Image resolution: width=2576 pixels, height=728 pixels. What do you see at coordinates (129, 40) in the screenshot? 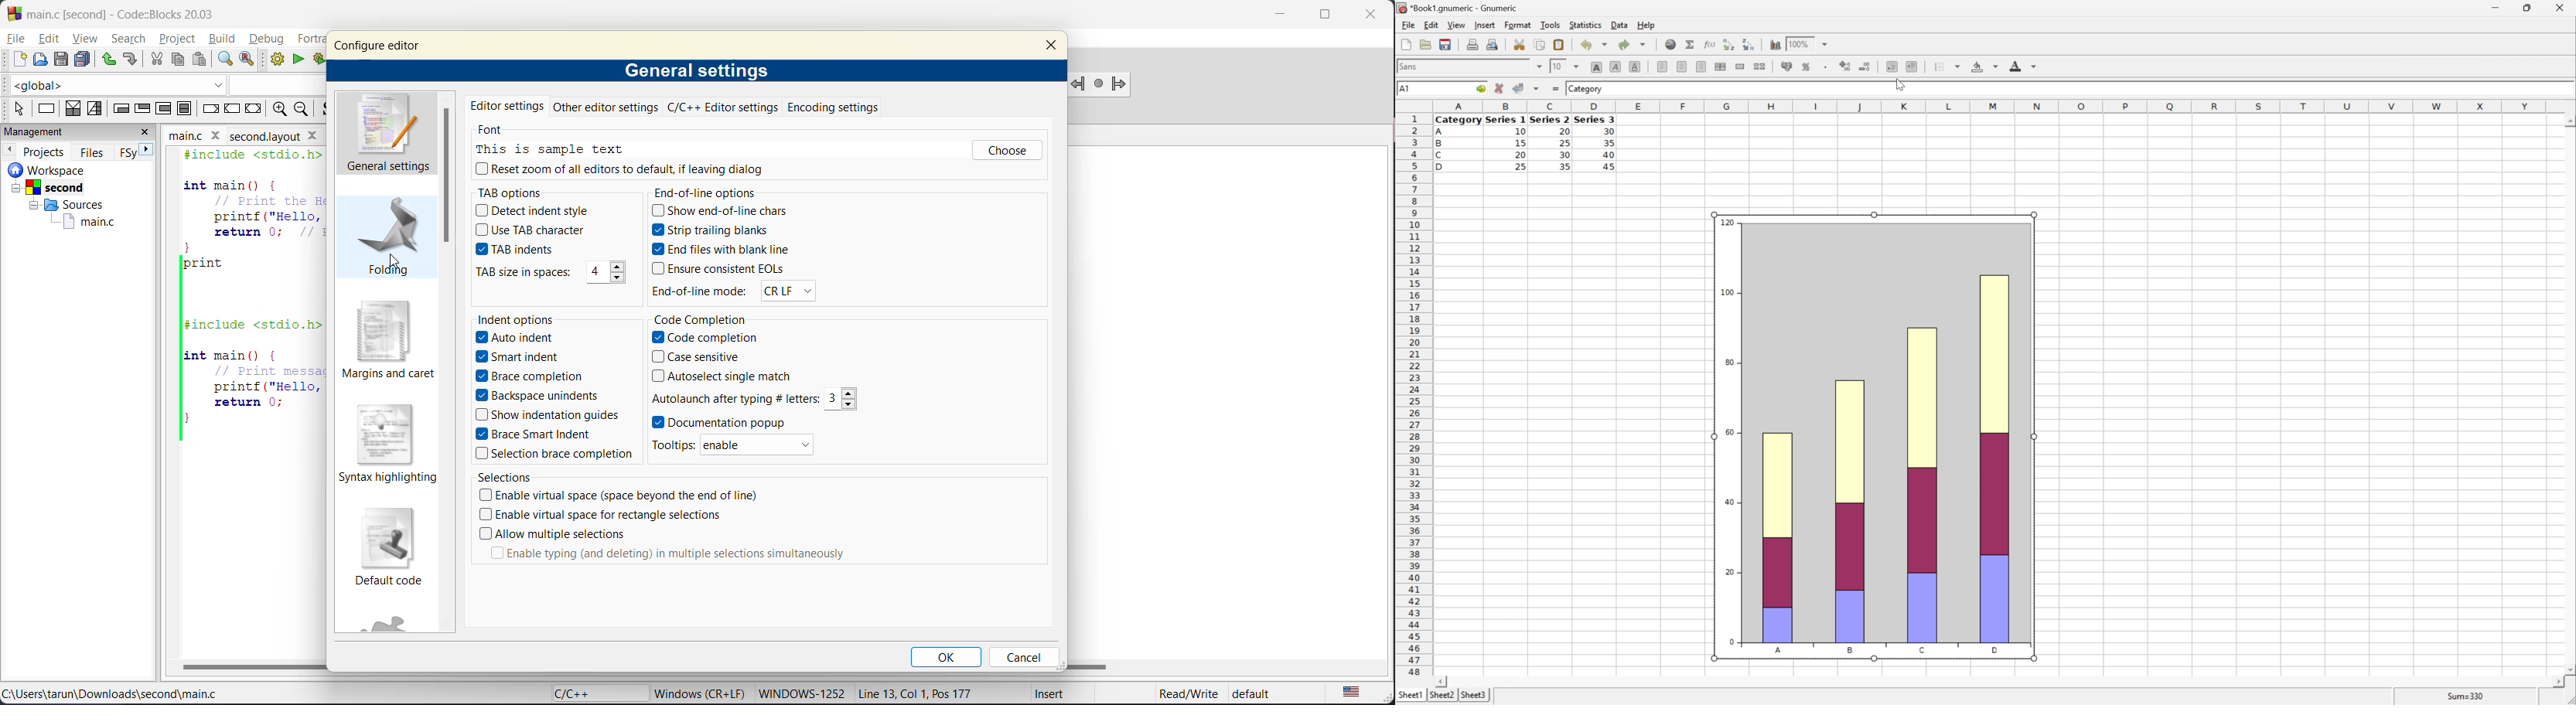
I see `search` at bounding box center [129, 40].